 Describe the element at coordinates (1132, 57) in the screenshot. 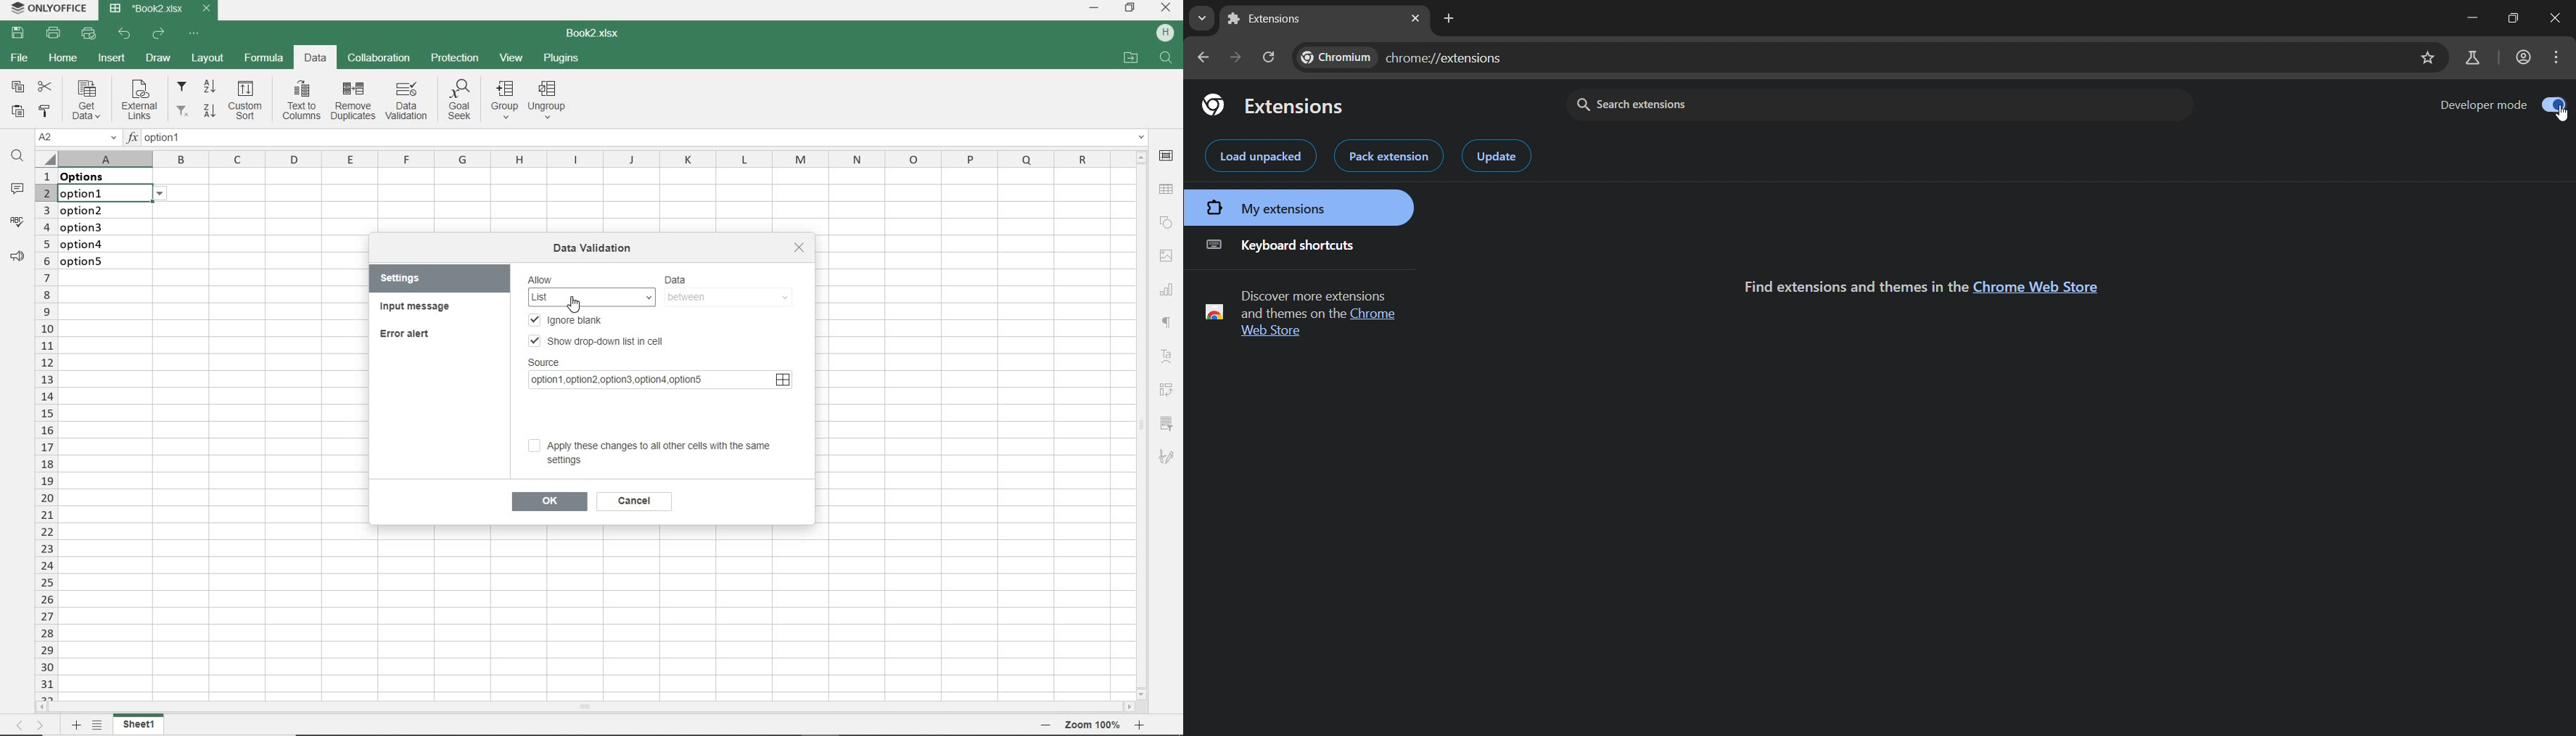

I see `OPEN FILE LOCATION` at that location.